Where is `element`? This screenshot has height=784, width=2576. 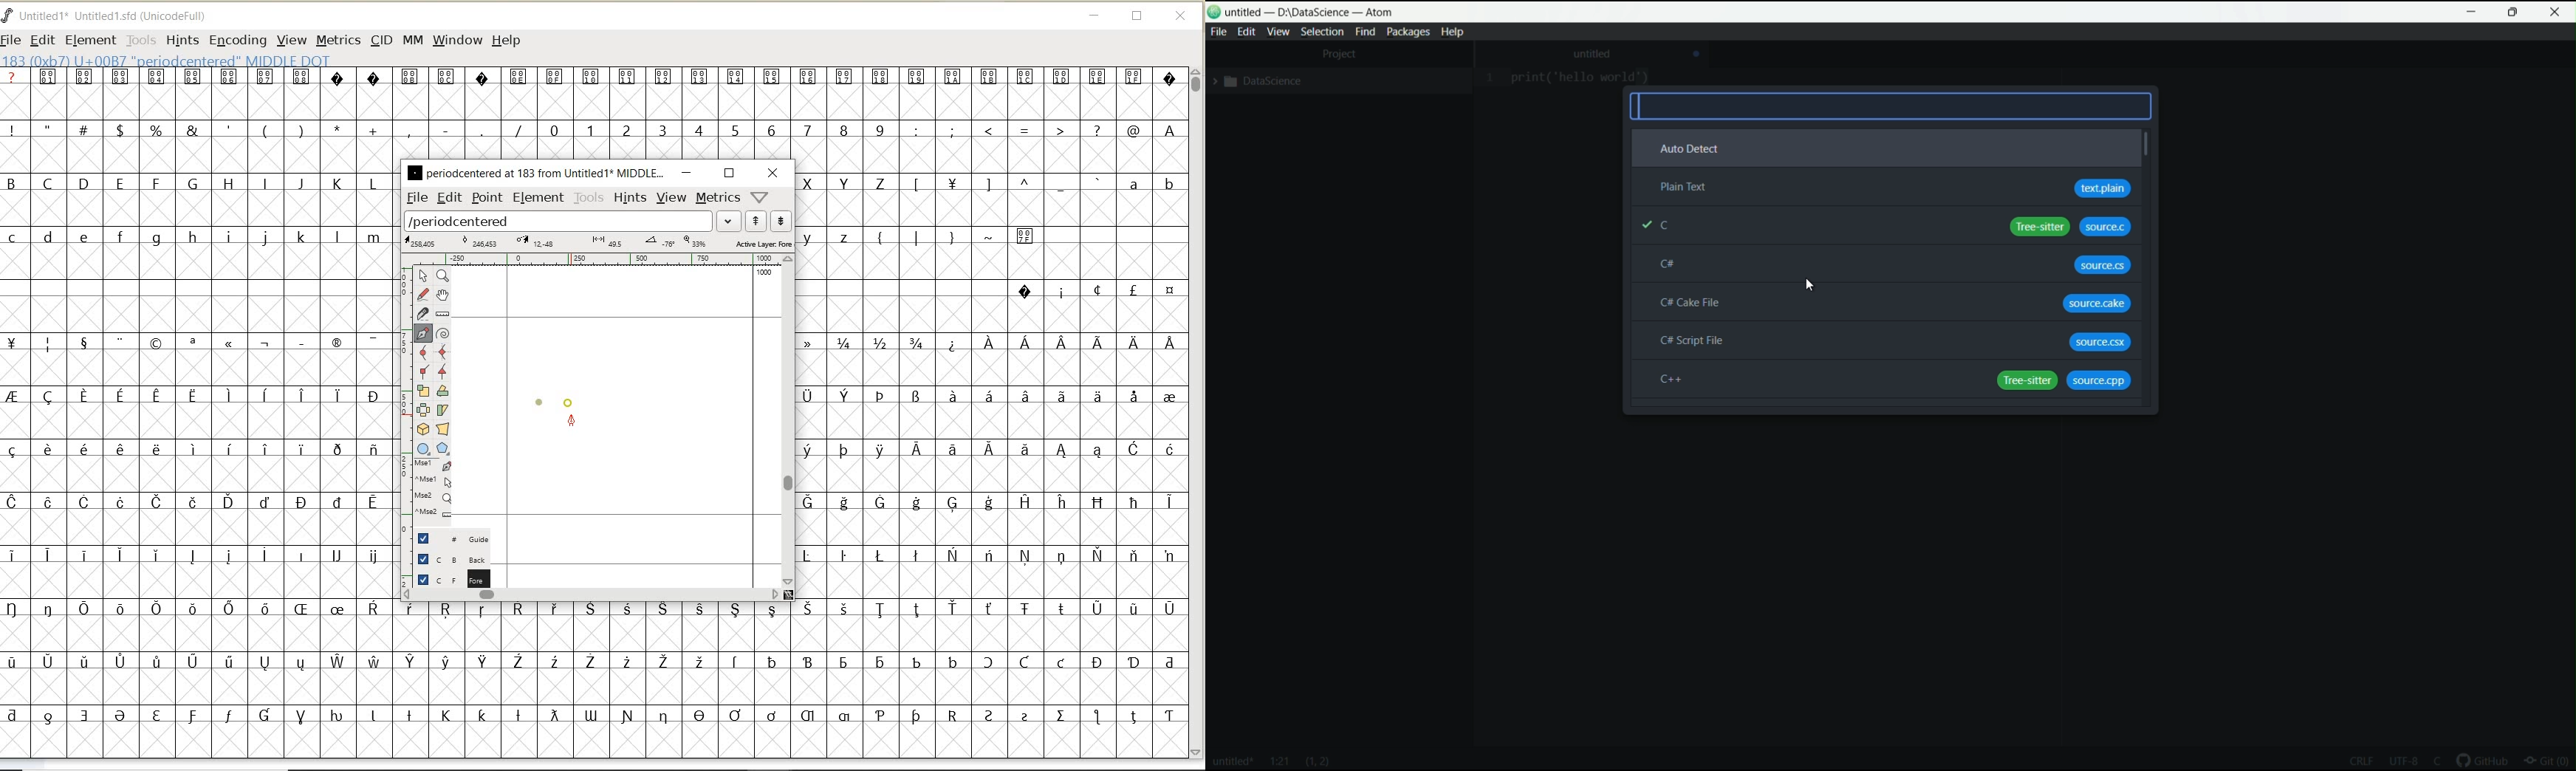 element is located at coordinates (536, 197).